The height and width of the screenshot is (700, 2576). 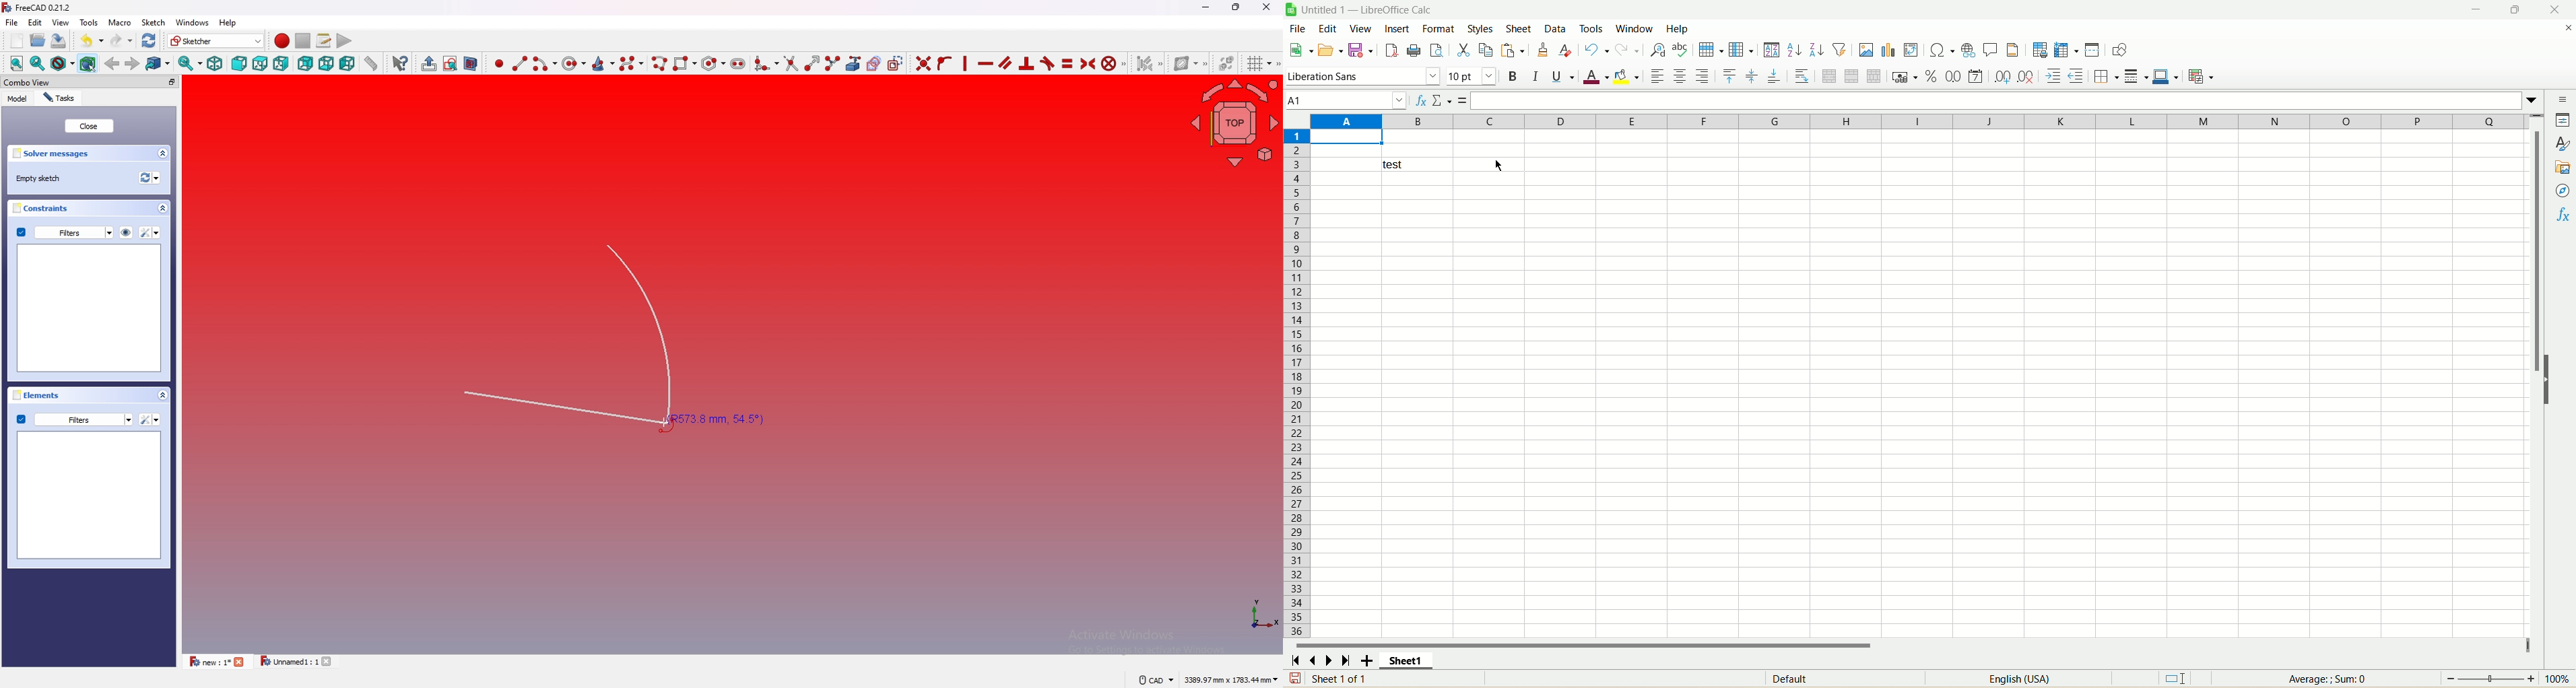 What do you see at coordinates (1436, 50) in the screenshot?
I see `print preview` at bounding box center [1436, 50].